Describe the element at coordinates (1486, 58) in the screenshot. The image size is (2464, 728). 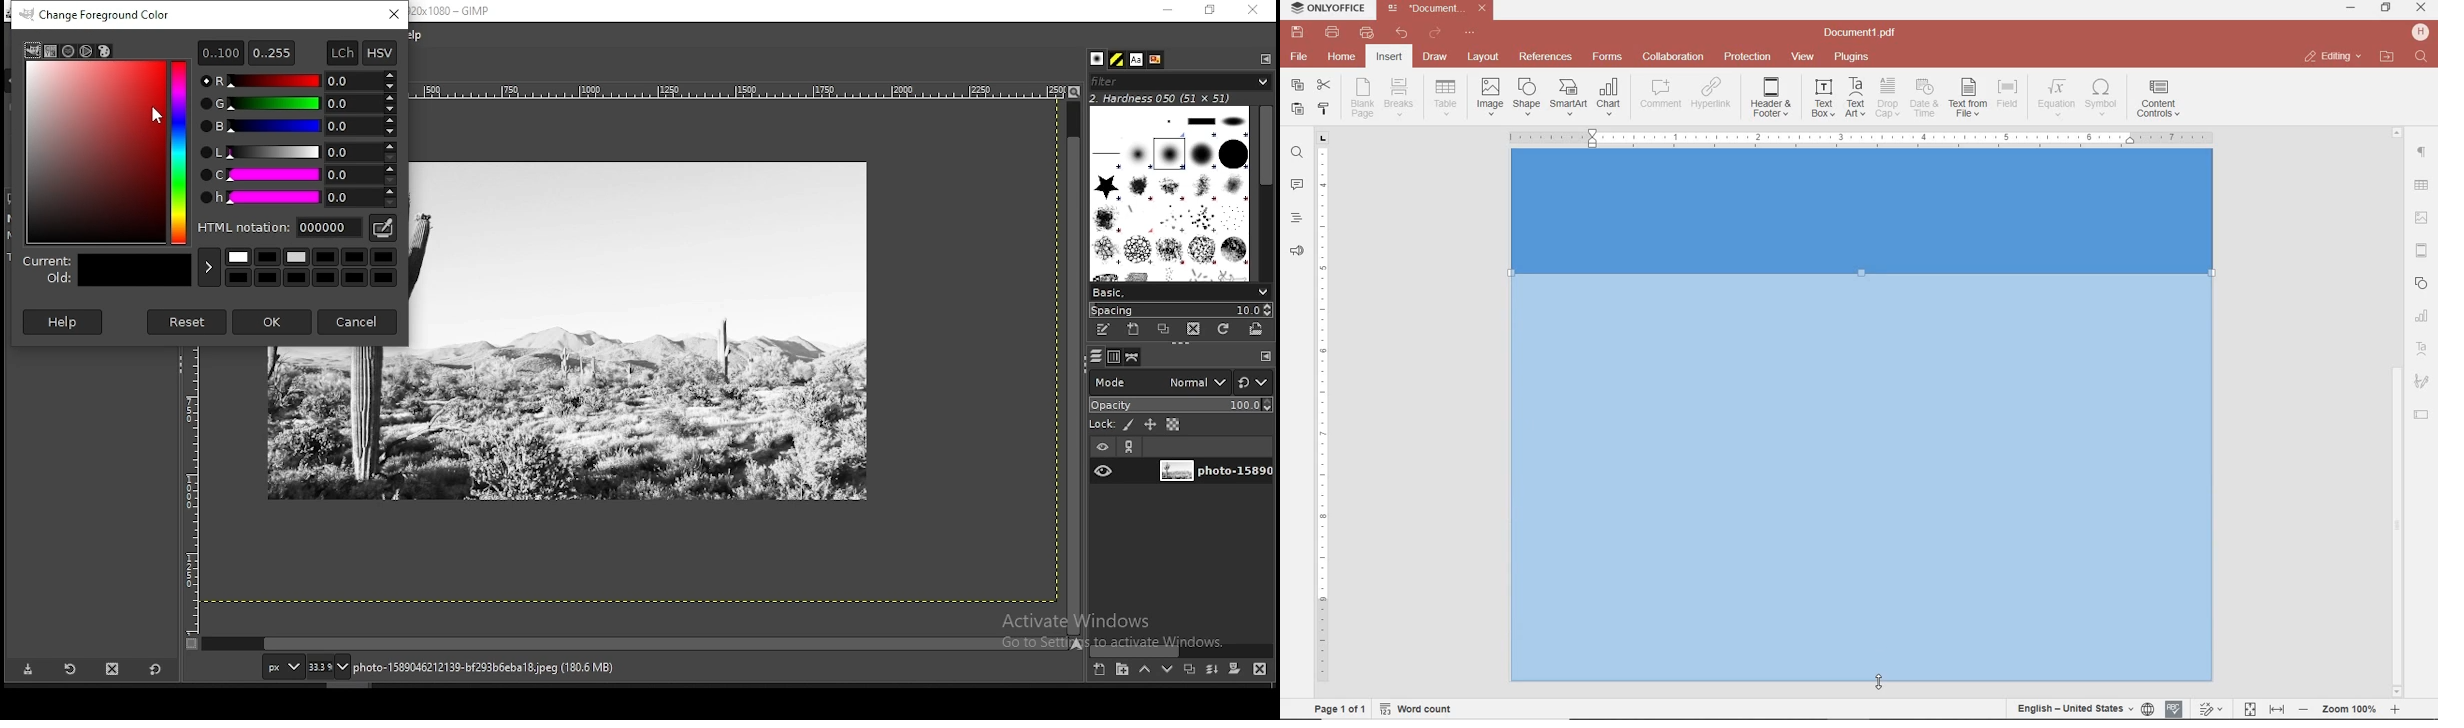
I see `layout` at that location.